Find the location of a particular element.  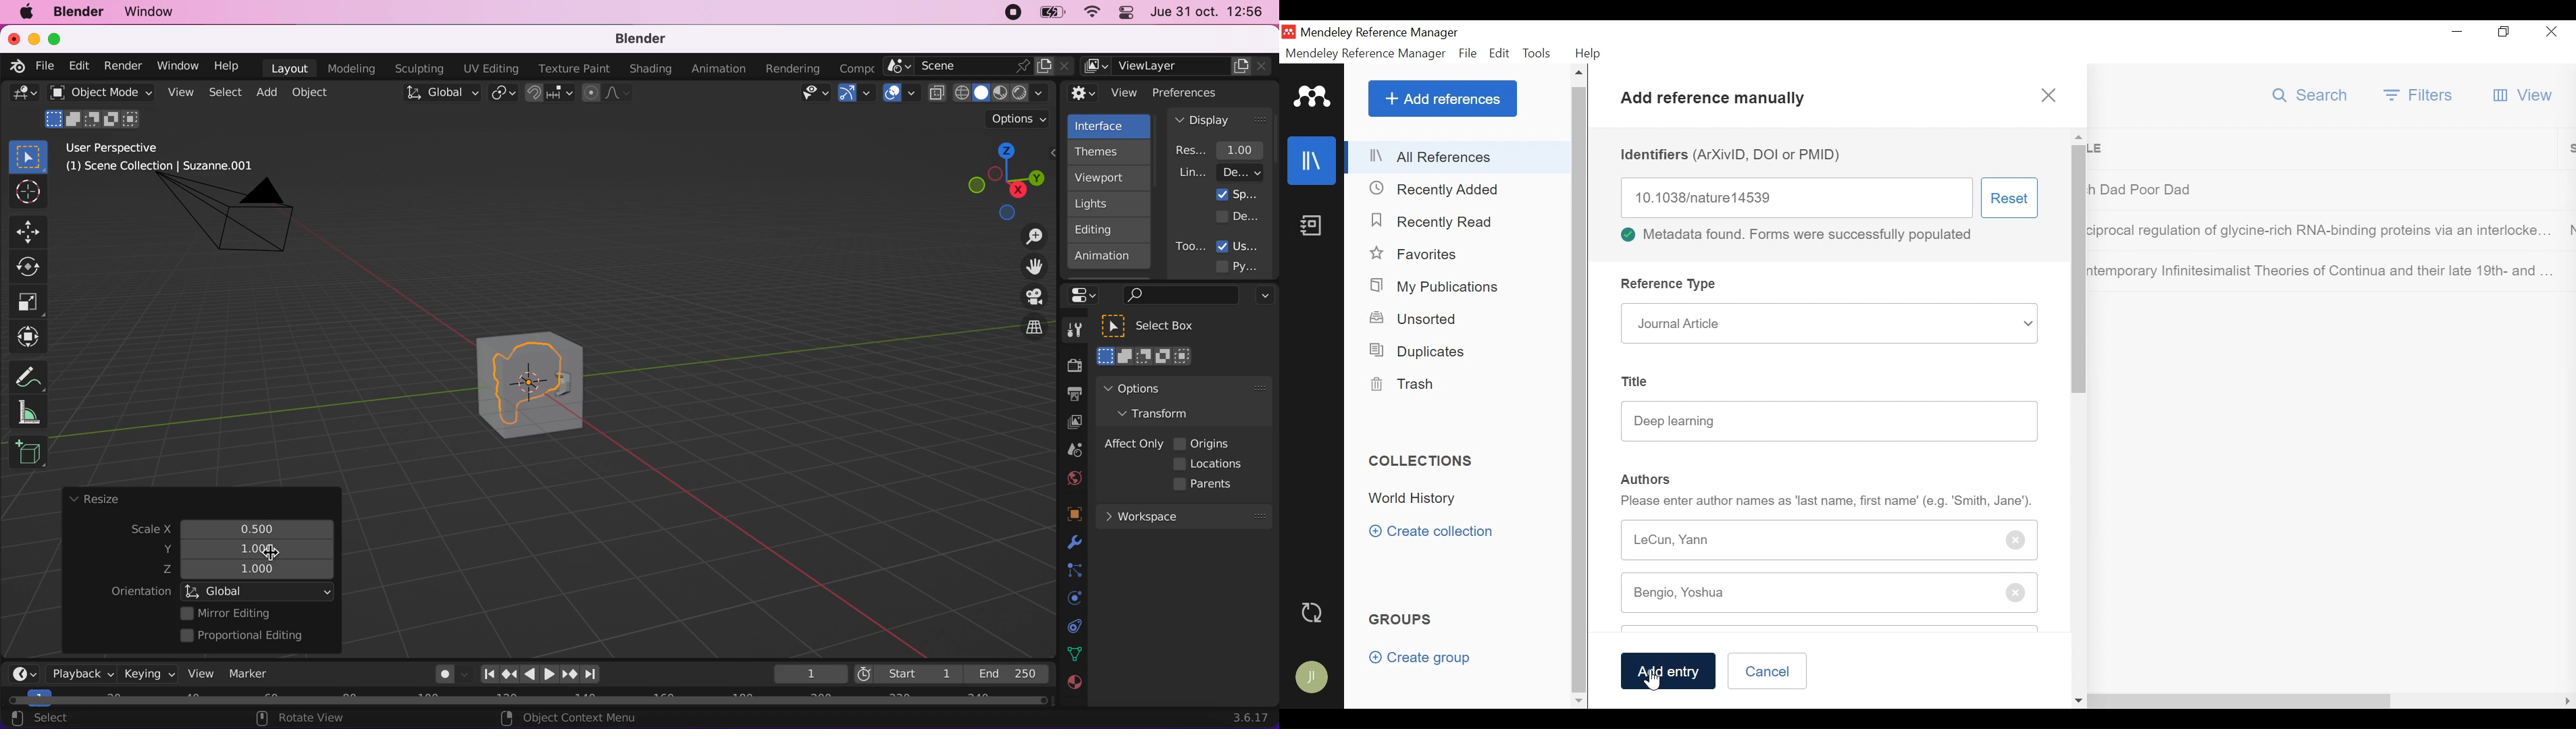

resolution scale is located at coordinates (1225, 150).